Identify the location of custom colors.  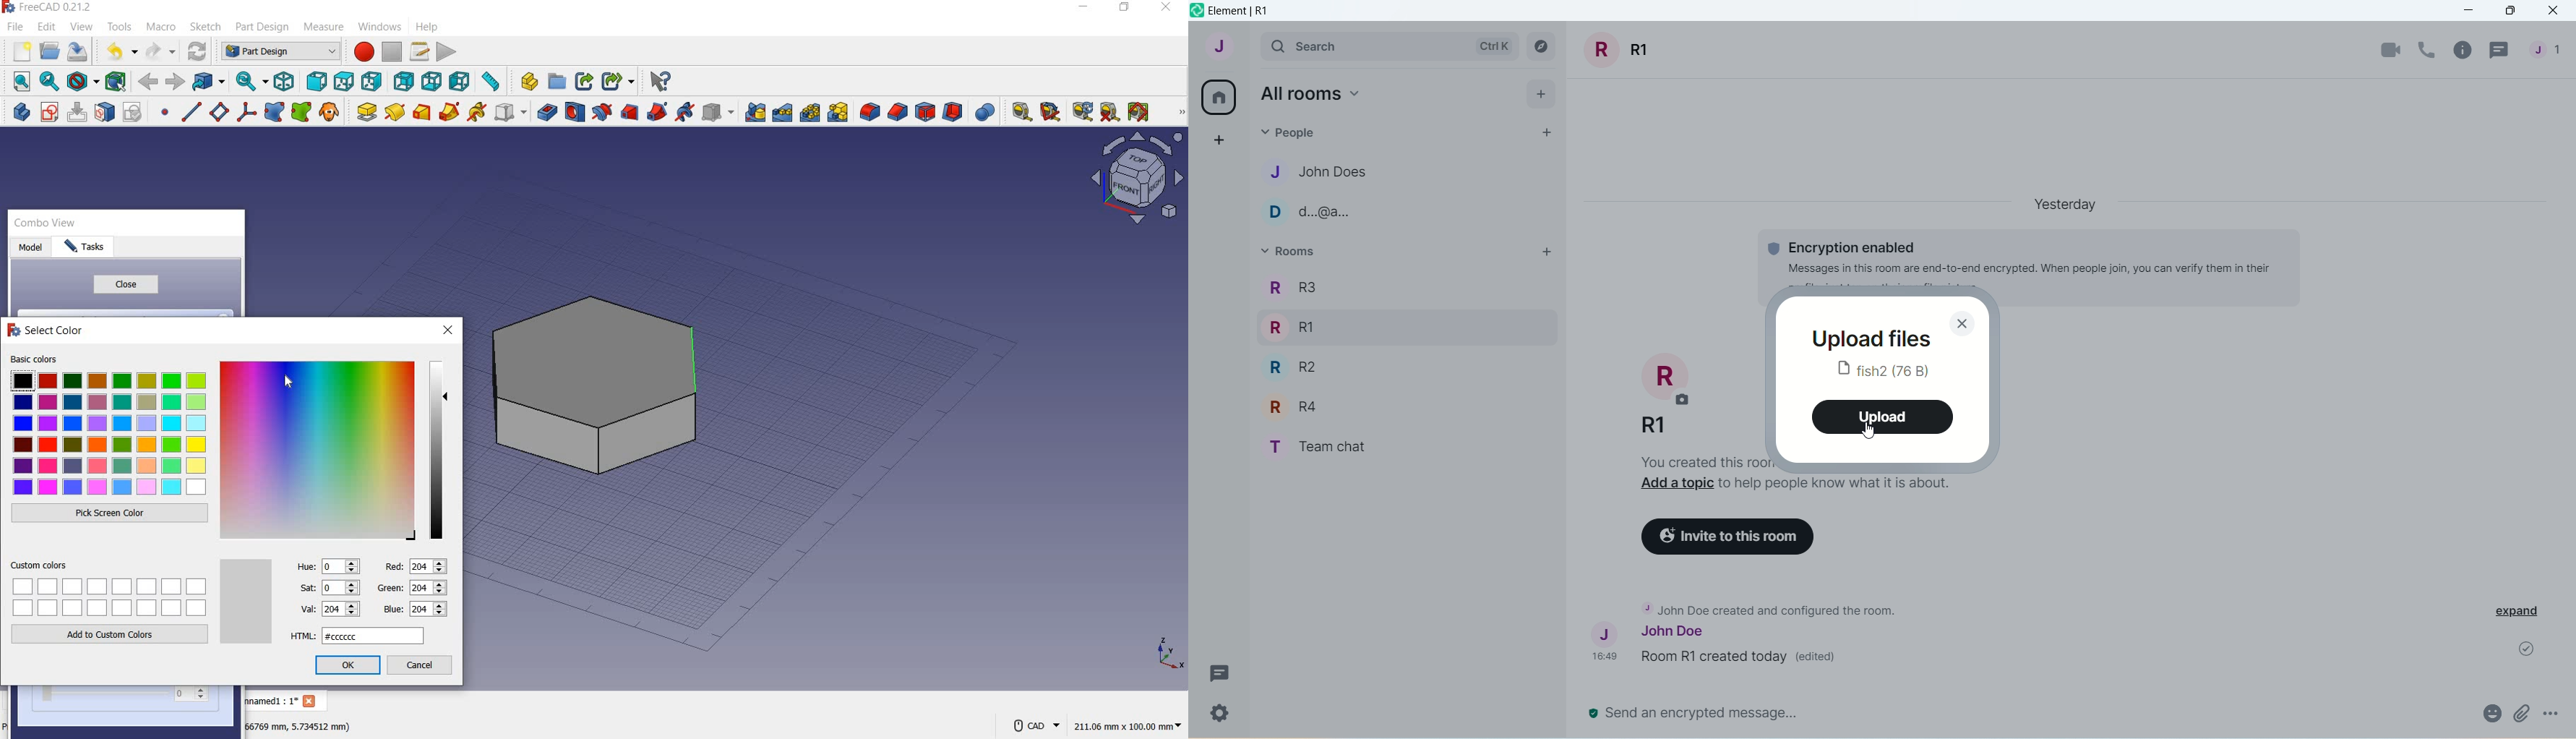
(111, 588).